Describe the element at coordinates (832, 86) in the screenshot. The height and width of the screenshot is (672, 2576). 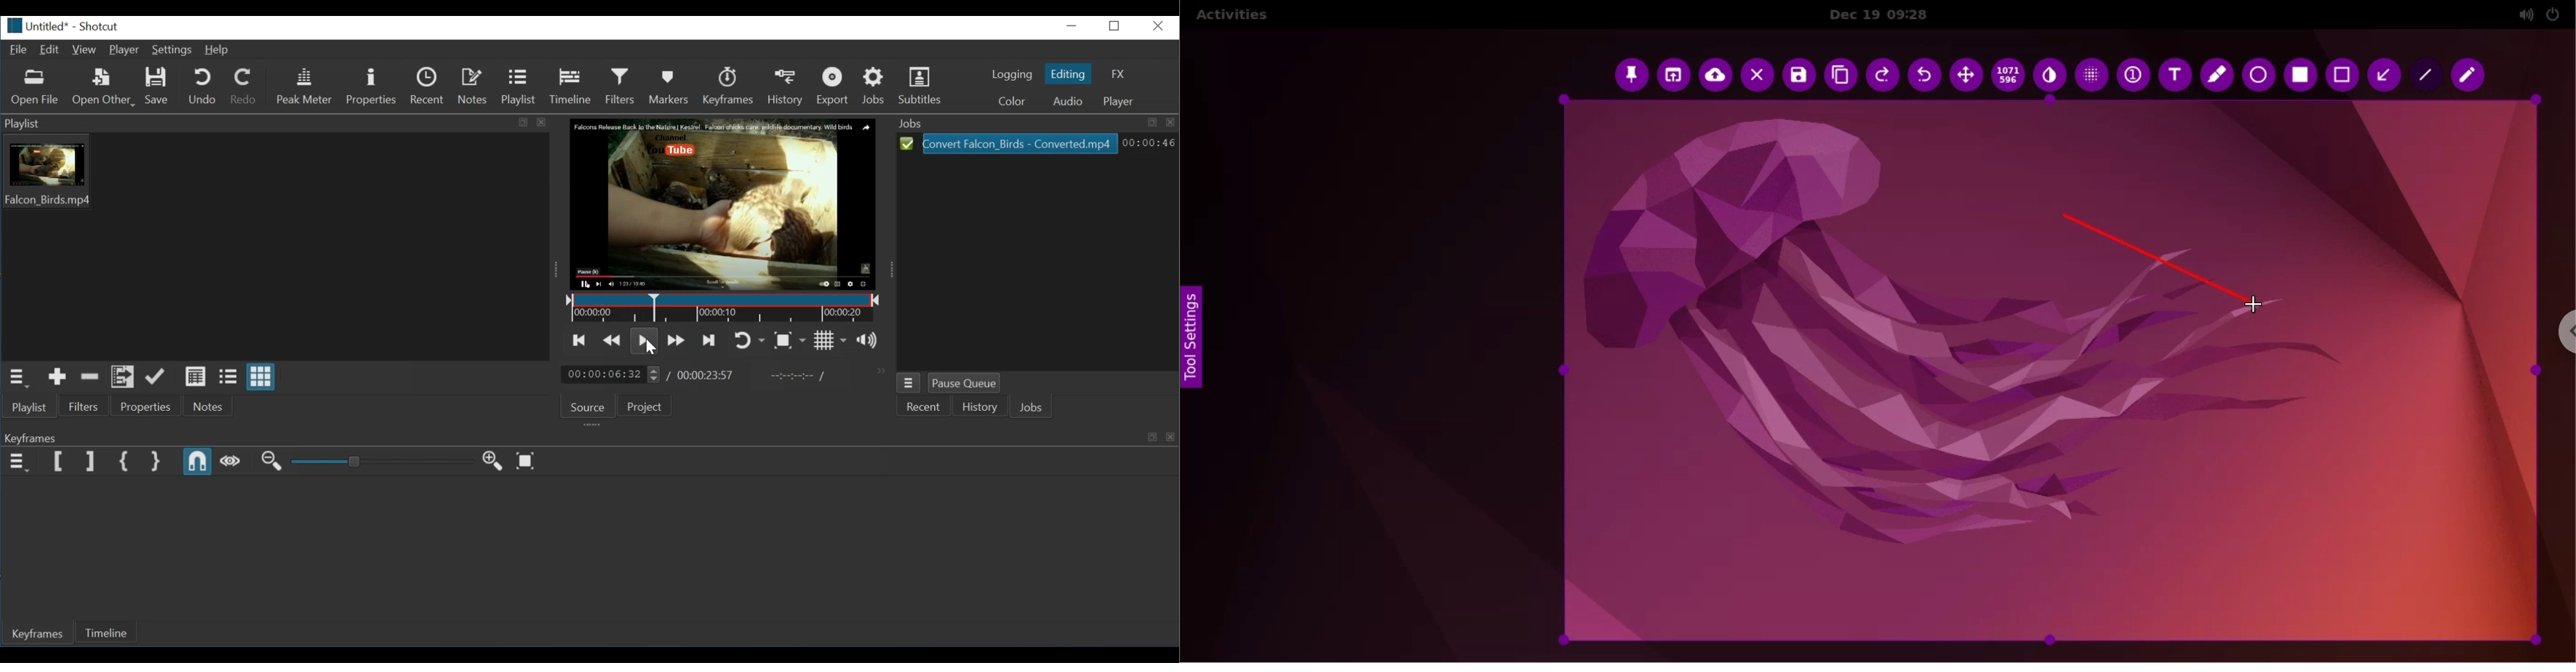
I see `Export` at that location.